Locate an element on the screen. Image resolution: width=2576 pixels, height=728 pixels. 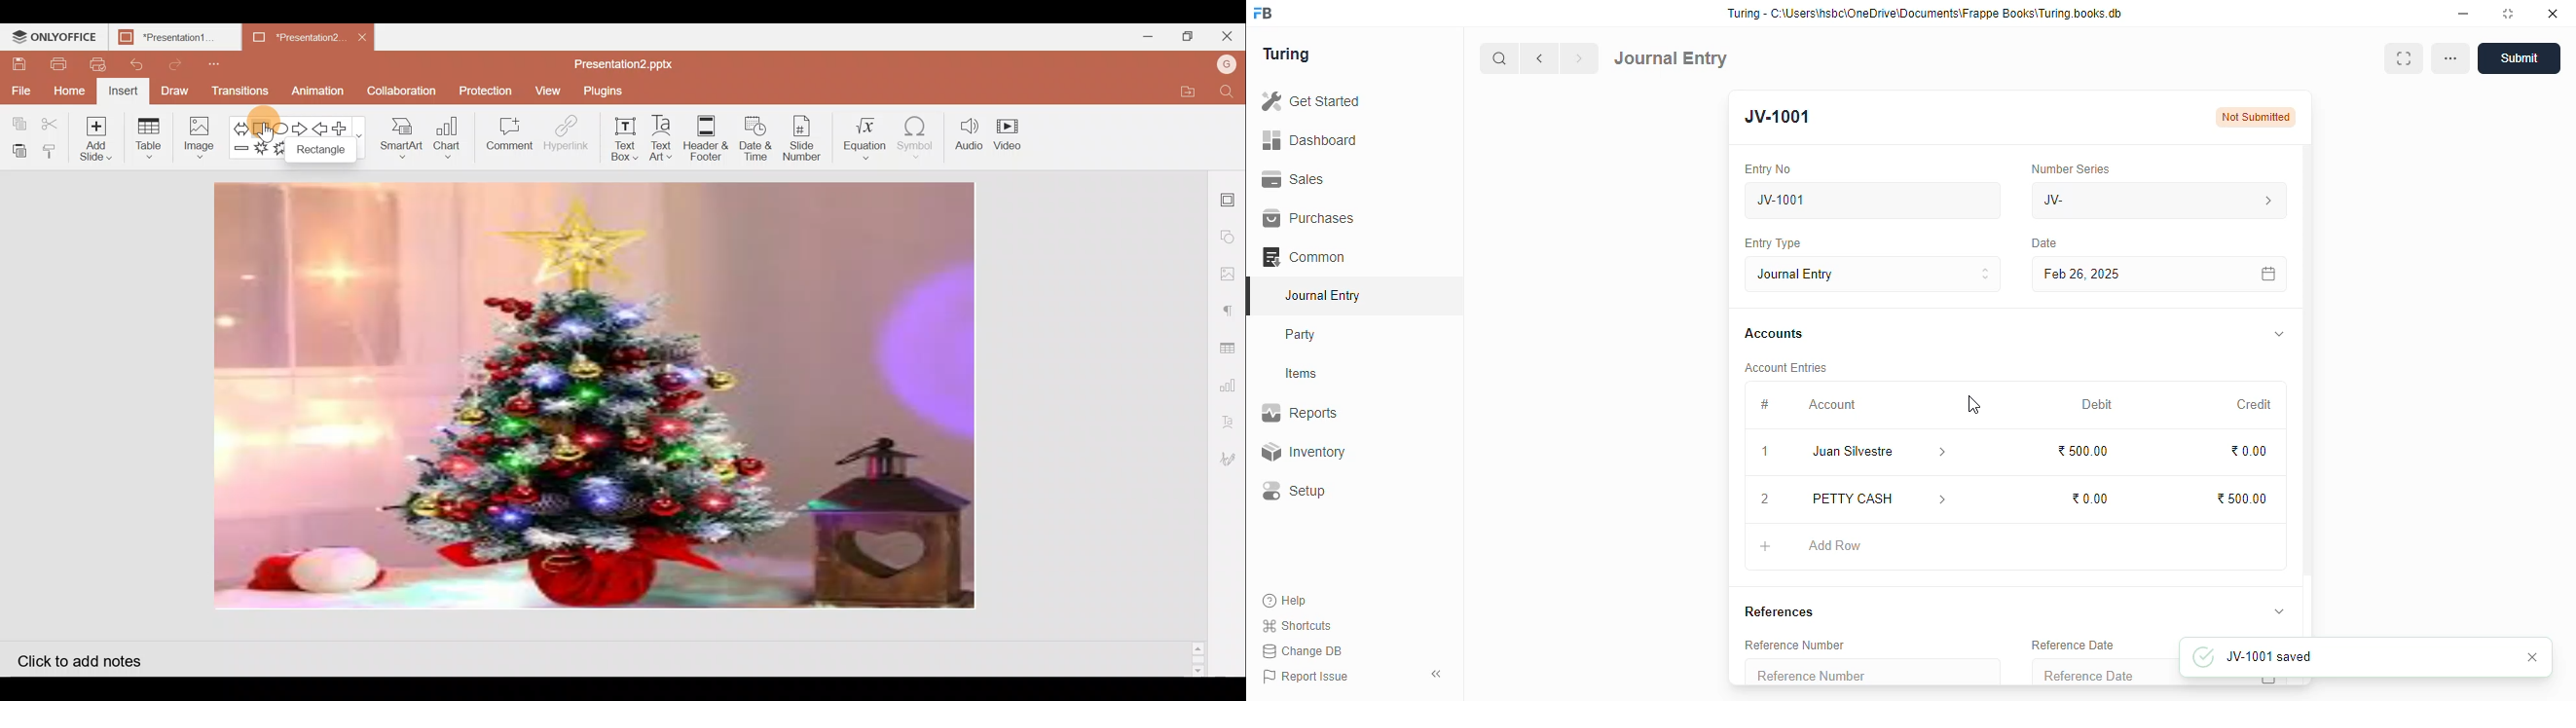
Audio is located at coordinates (969, 136).